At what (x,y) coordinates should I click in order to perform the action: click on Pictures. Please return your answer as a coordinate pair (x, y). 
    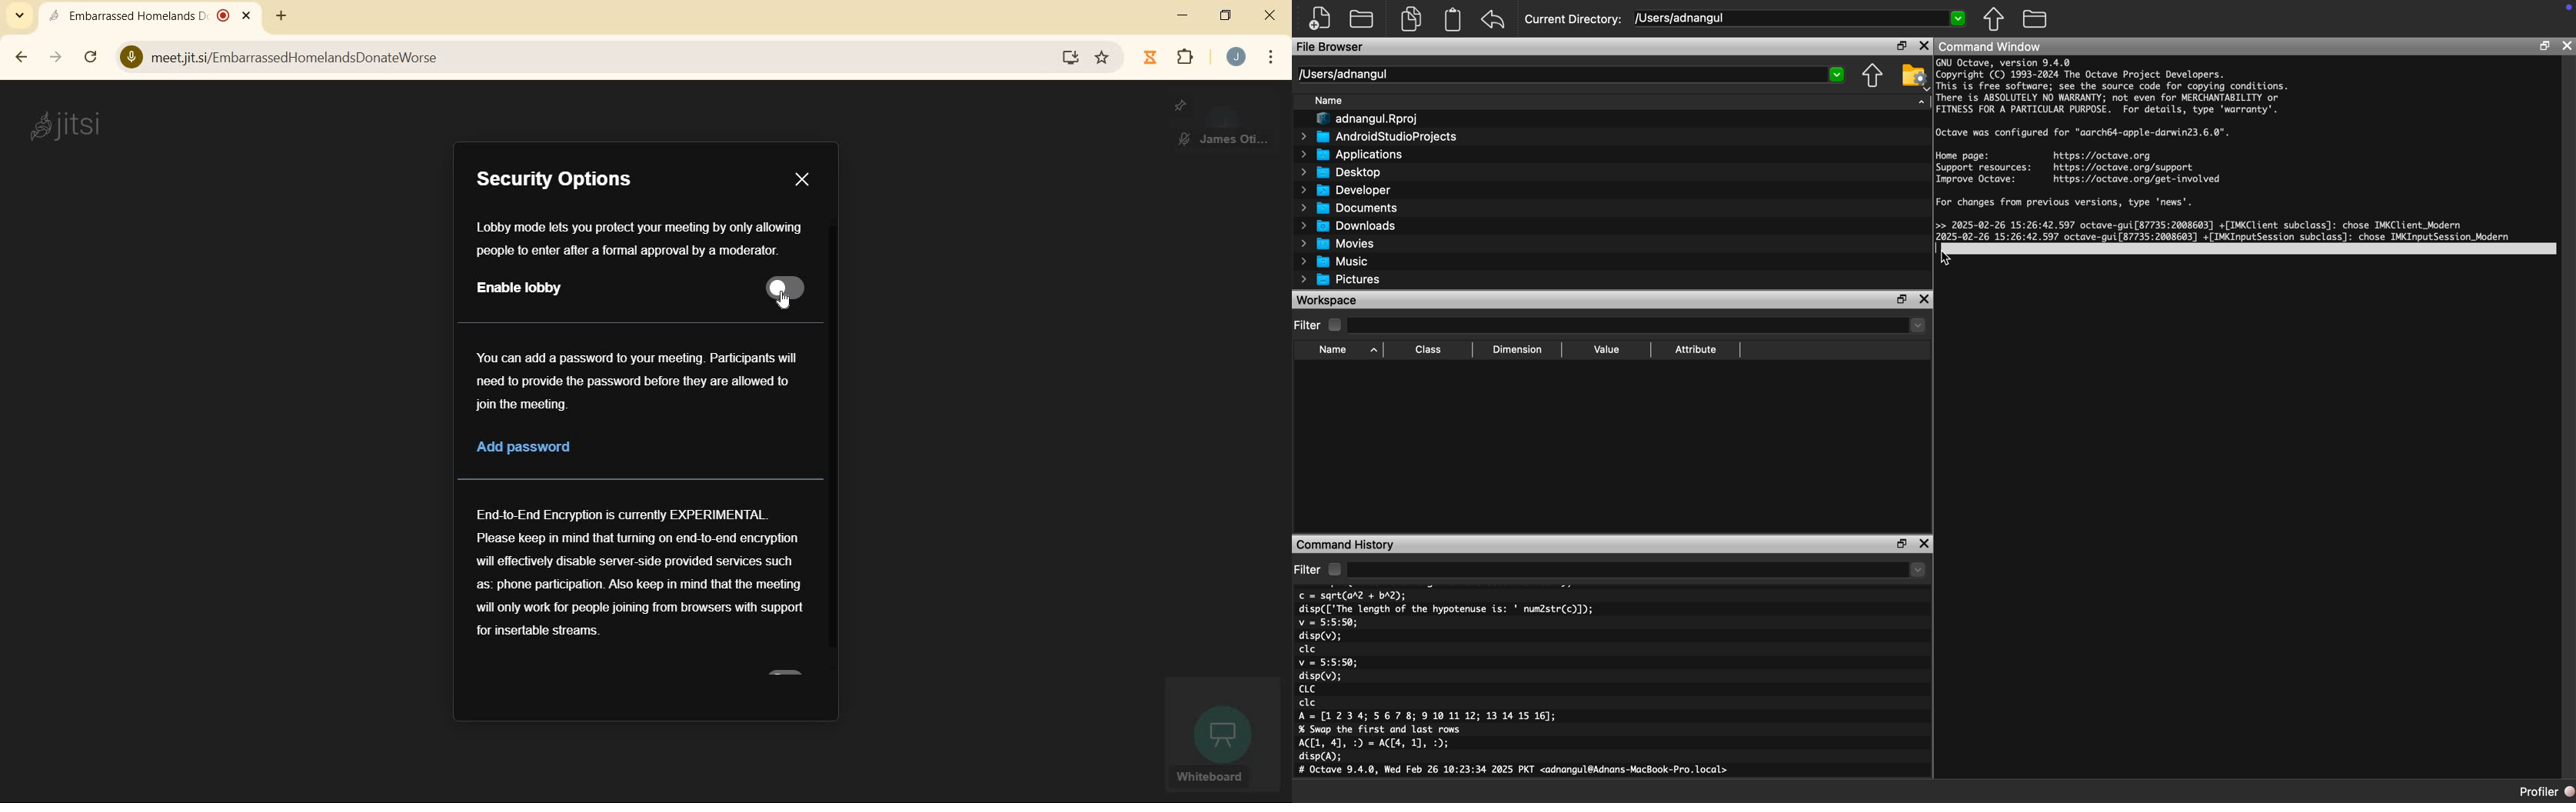
    Looking at the image, I should click on (1340, 279).